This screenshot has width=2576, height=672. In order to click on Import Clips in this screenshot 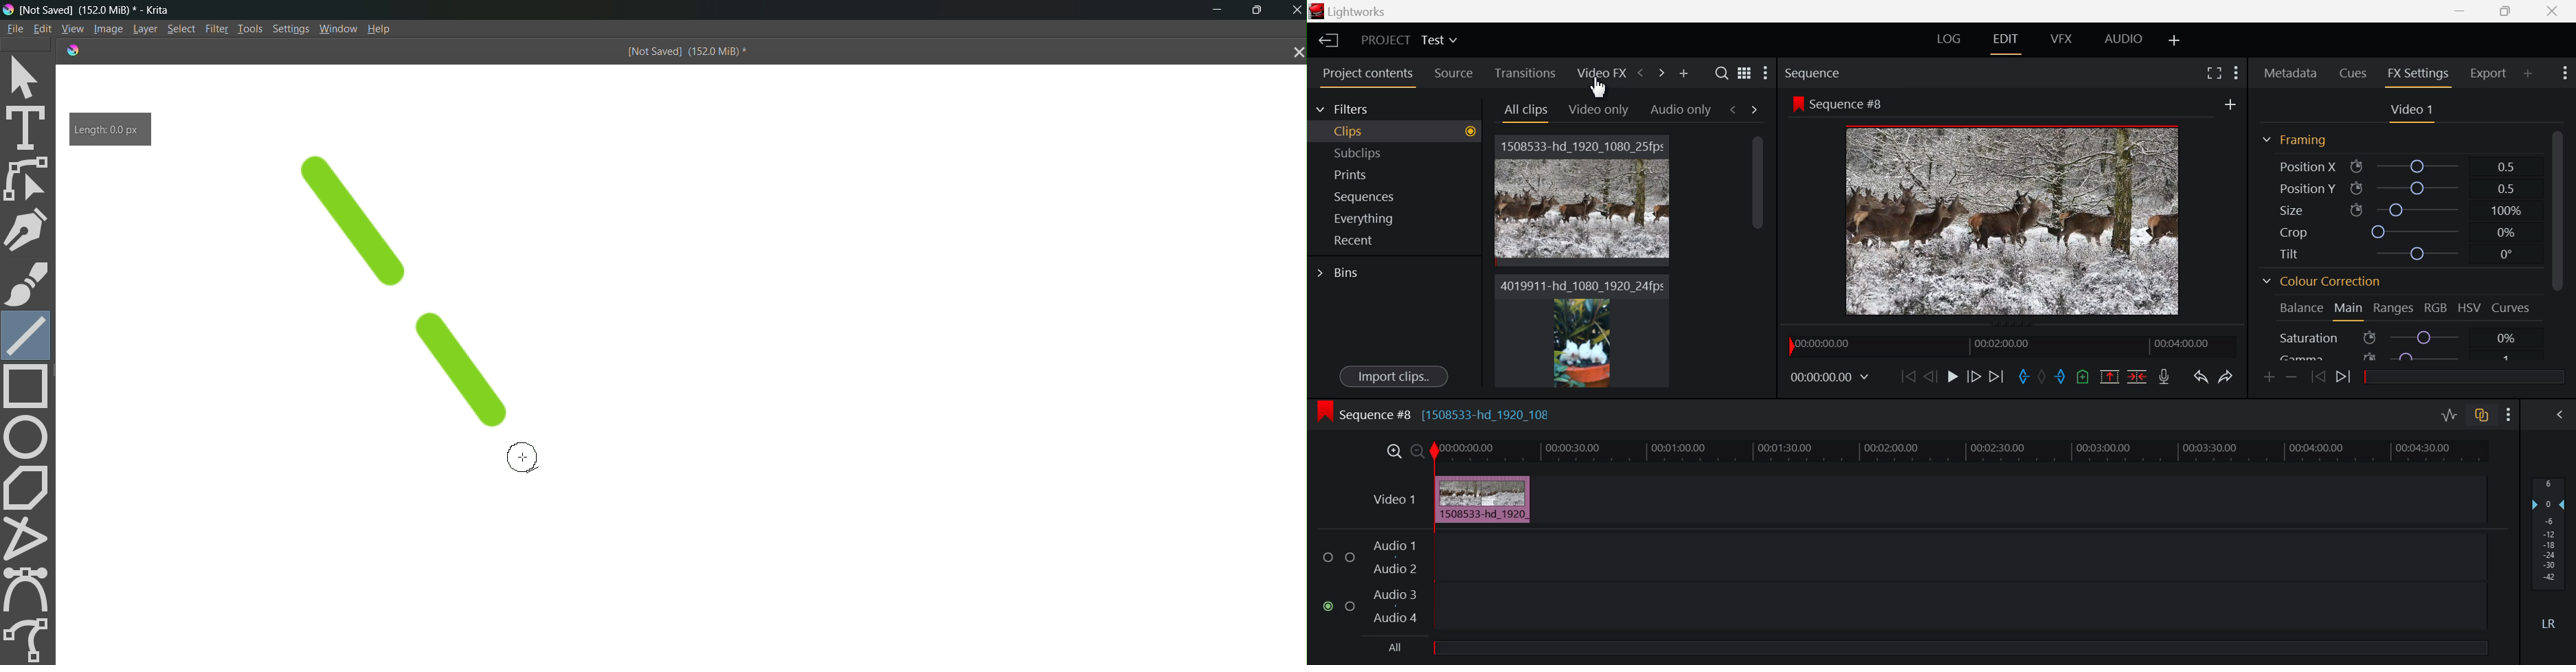, I will do `click(1391, 375)`.